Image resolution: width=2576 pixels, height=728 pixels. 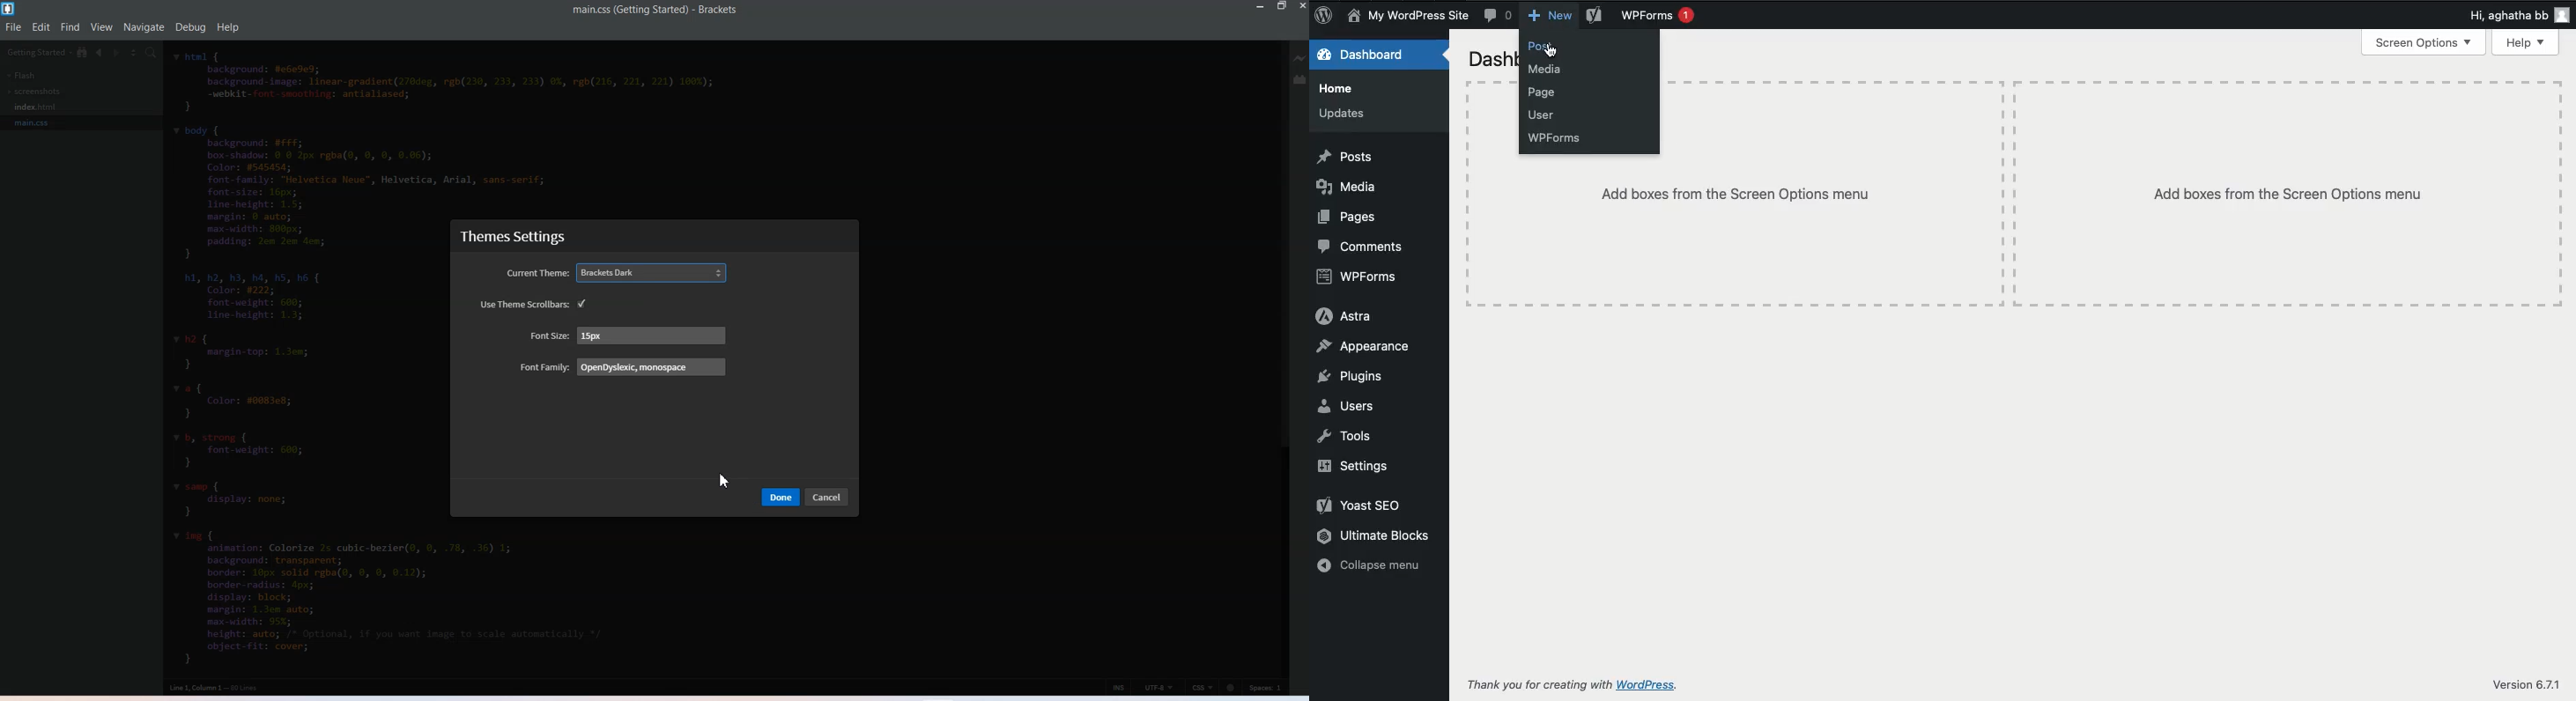 What do you see at coordinates (219, 687) in the screenshot?
I see `Text 3 ` at bounding box center [219, 687].